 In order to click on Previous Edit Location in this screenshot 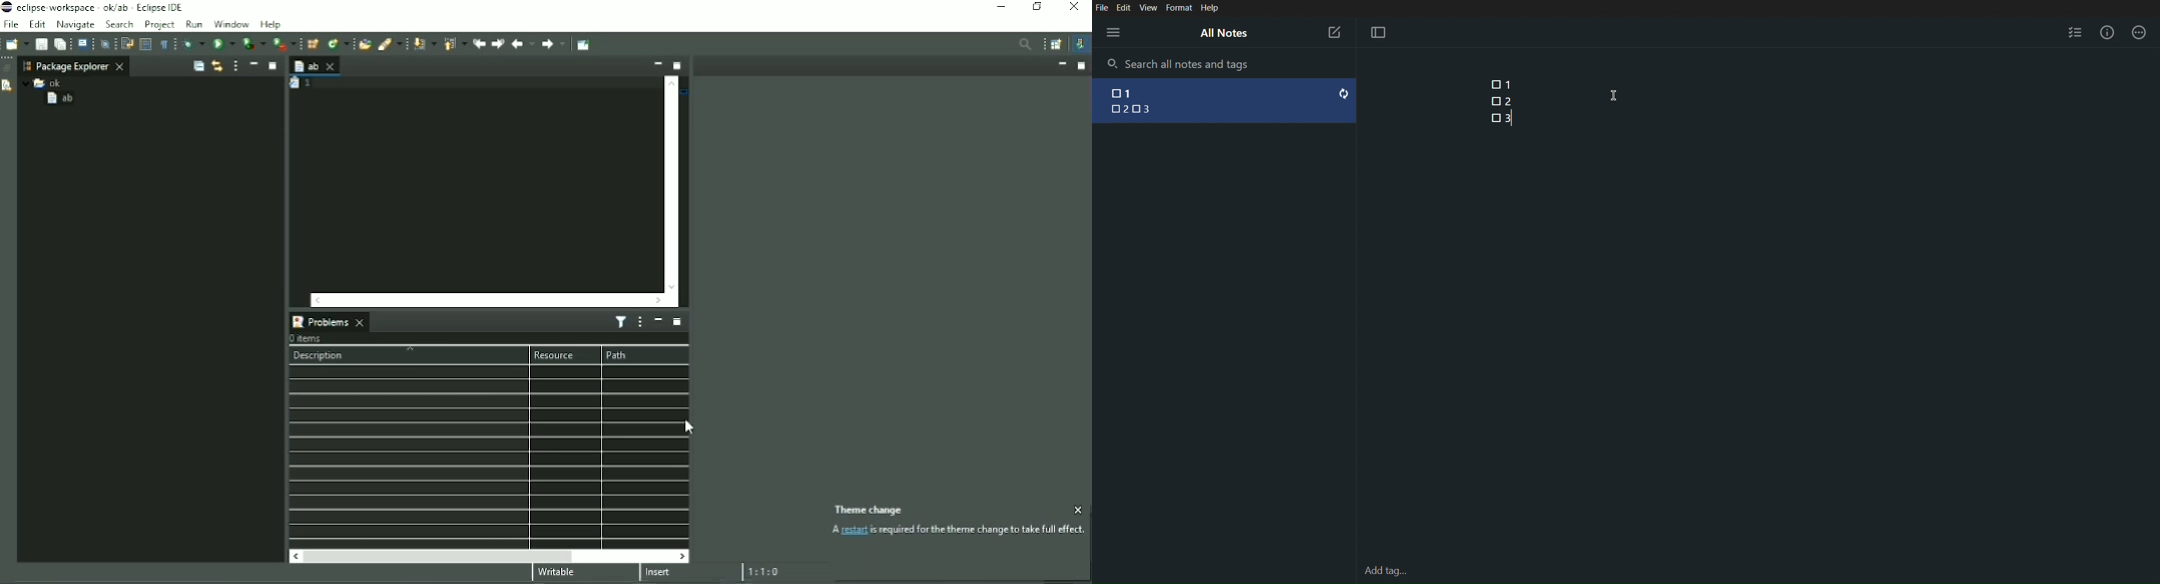, I will do `click(479, 42)`.